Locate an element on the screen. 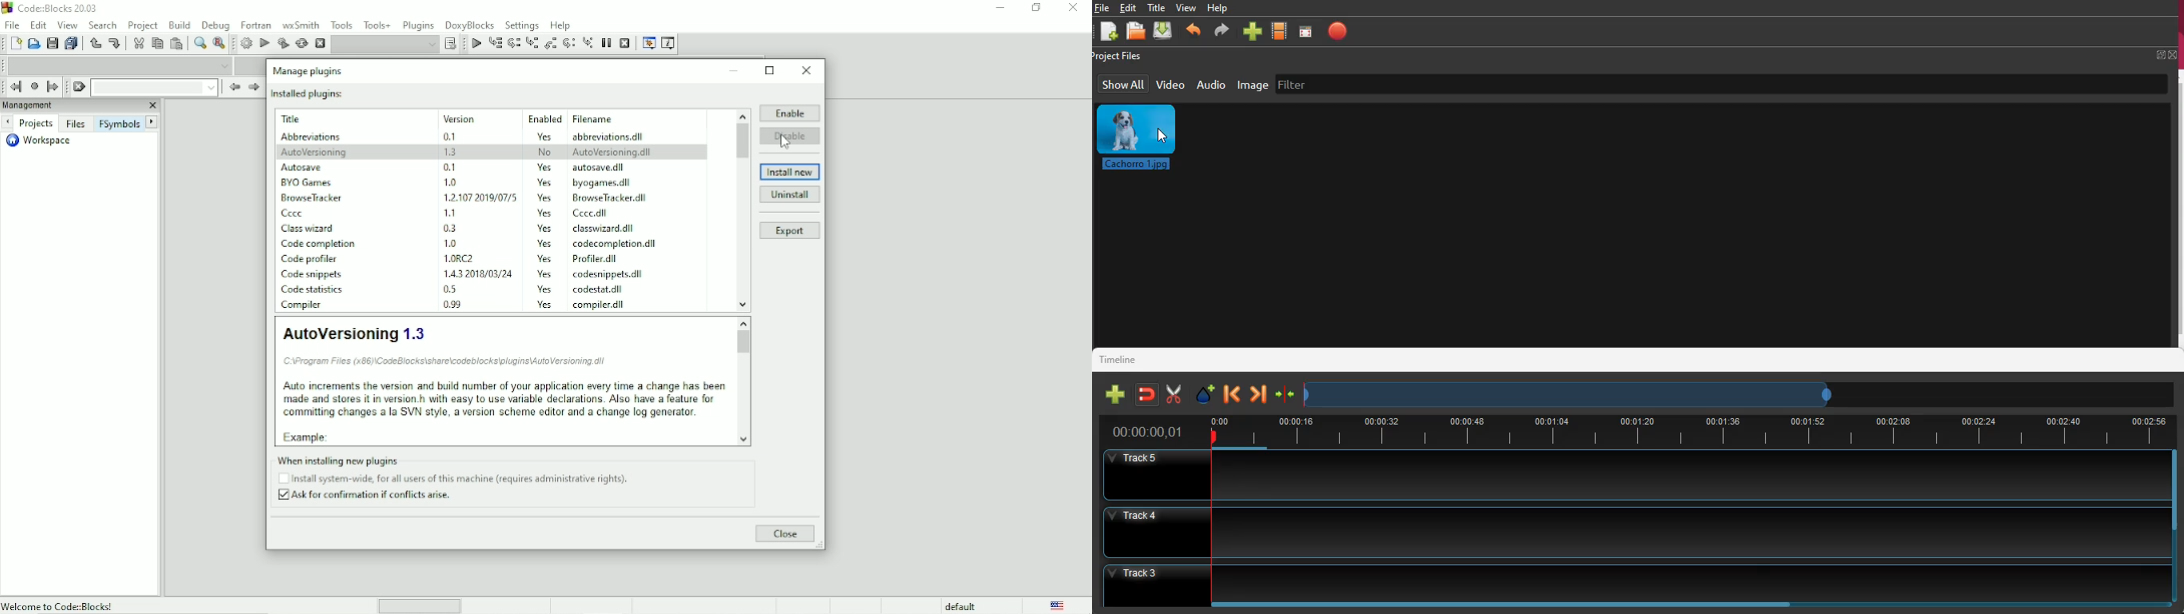 This screenshot has height=616, width=2184. Next is located at coordinates (153, 122).